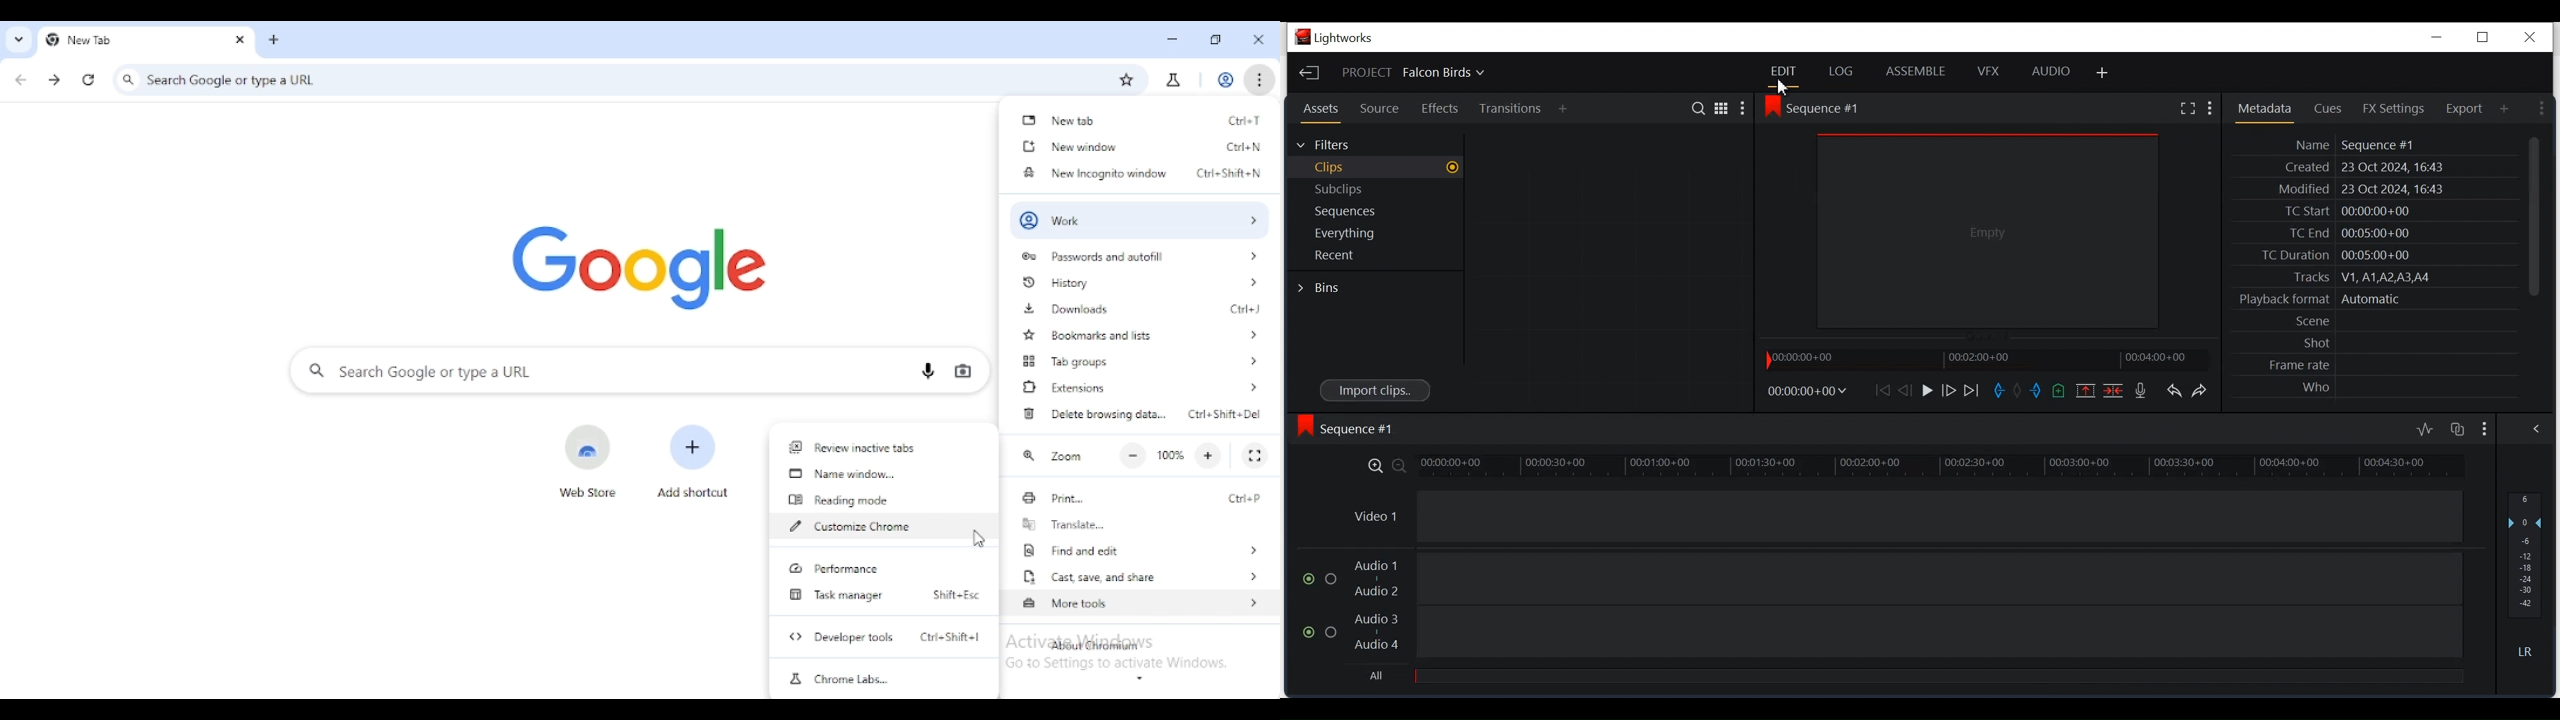 The height and width of the screenshot is (728, 2576). I want to click on Redo, so click(2171, 392).